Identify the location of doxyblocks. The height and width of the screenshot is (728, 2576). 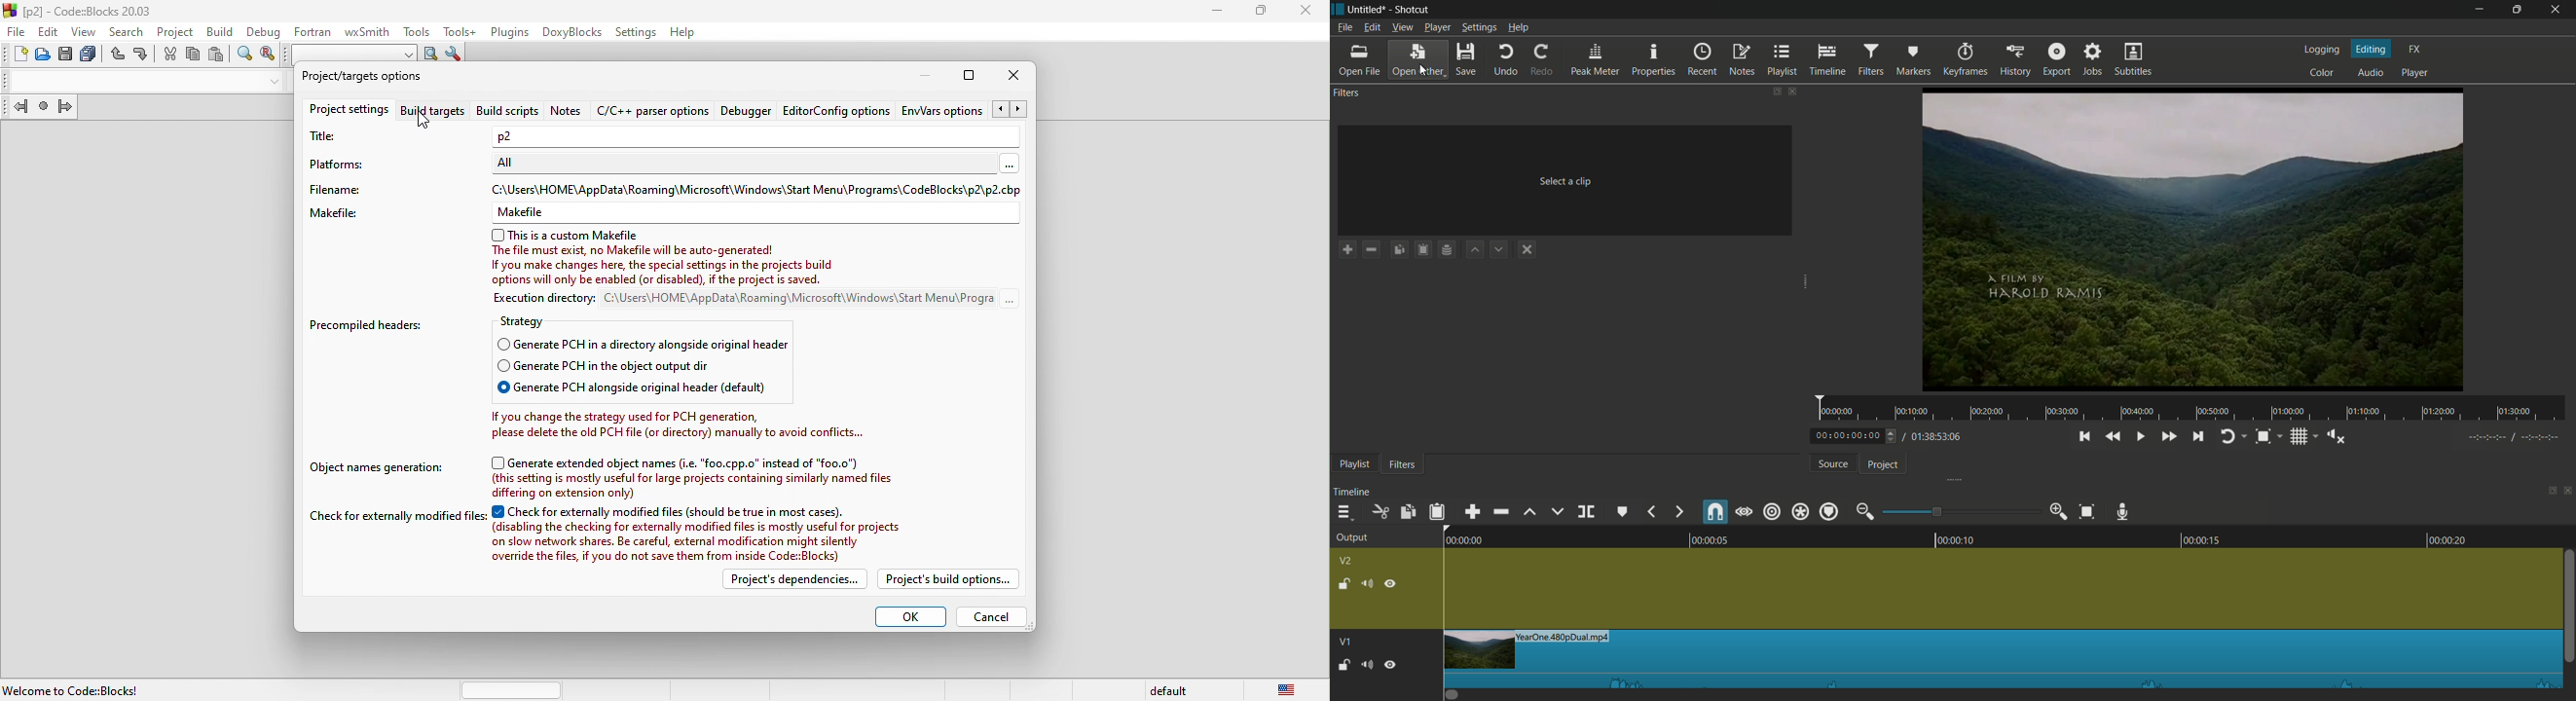
(569, 32).